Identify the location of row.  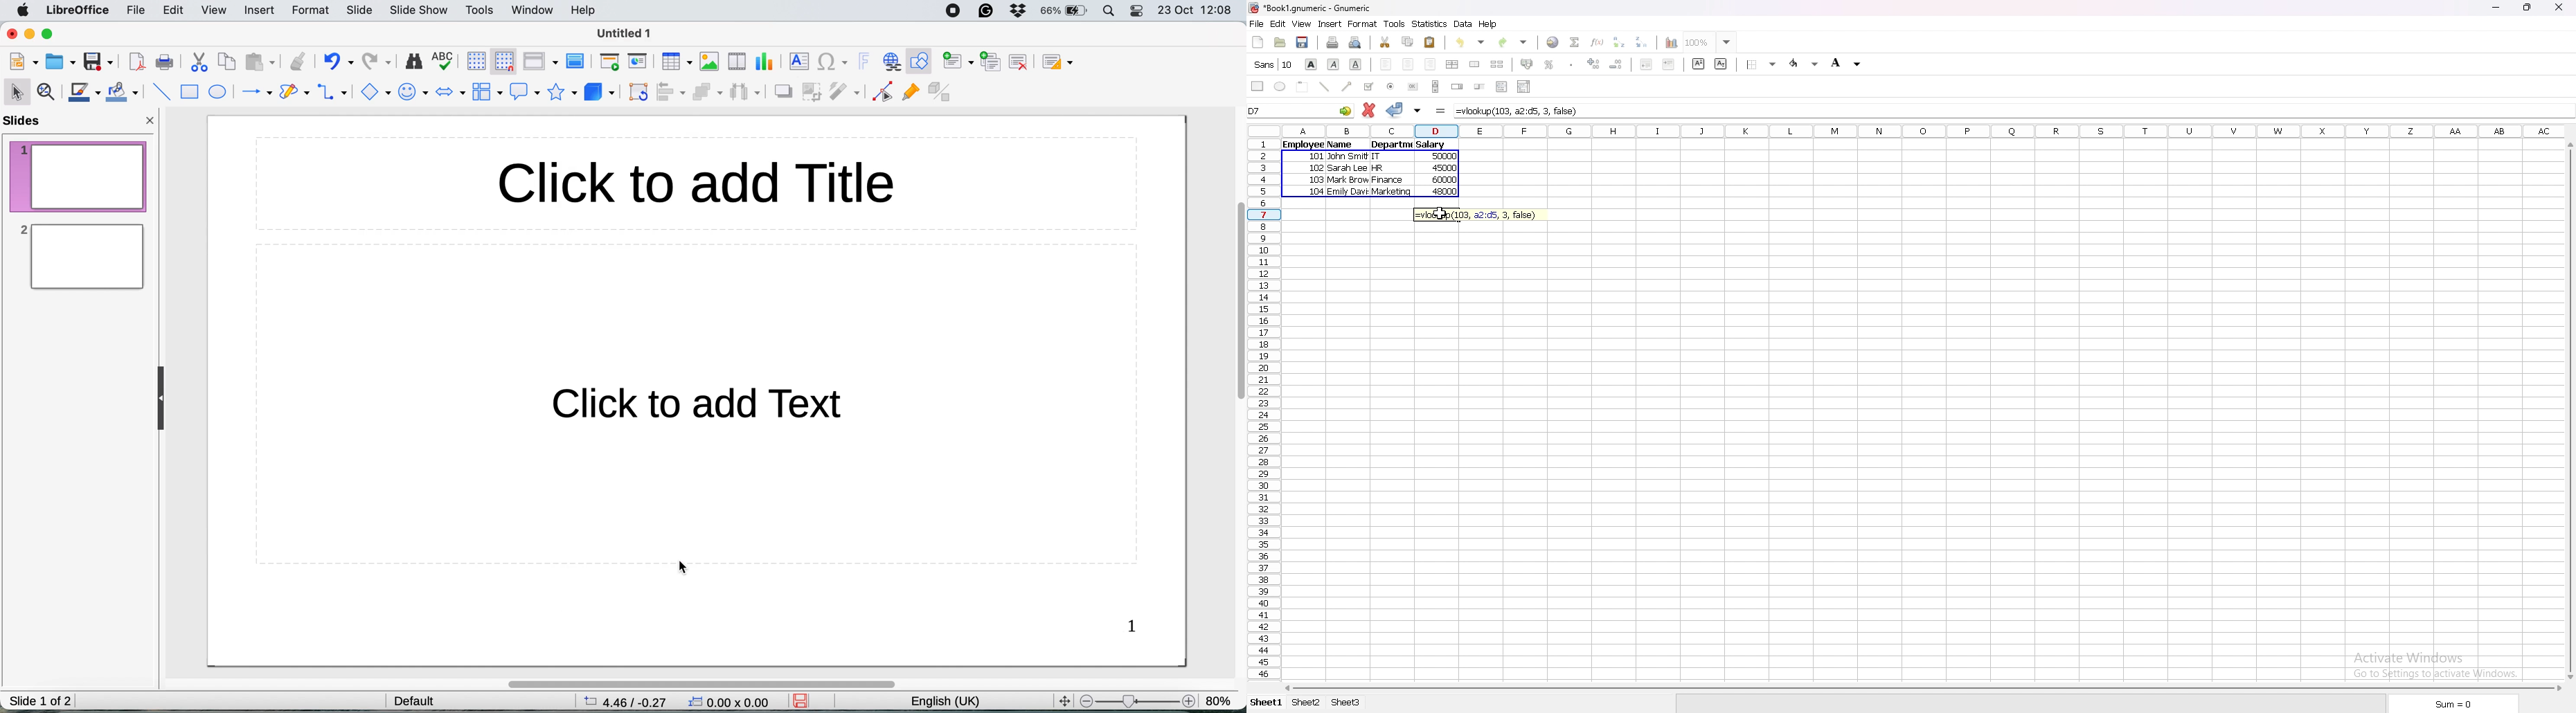
(1261, 410).